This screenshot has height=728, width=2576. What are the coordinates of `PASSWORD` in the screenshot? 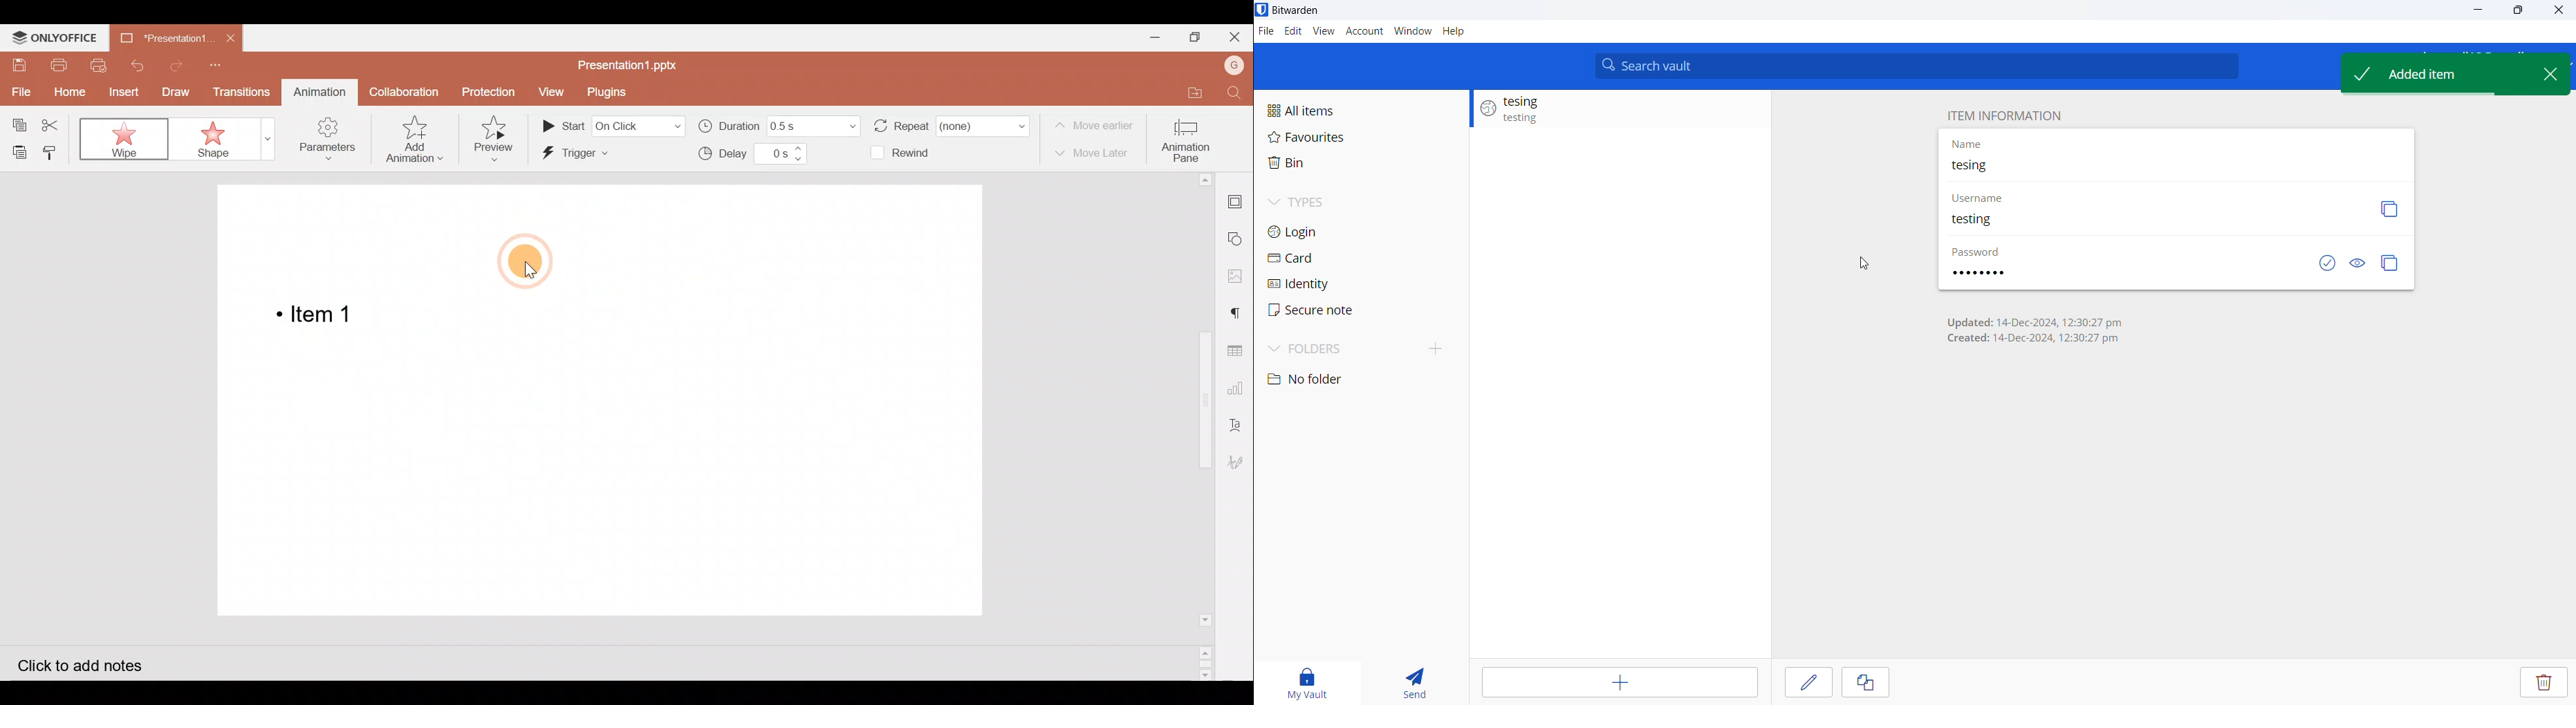 It's located at (1980, 252).